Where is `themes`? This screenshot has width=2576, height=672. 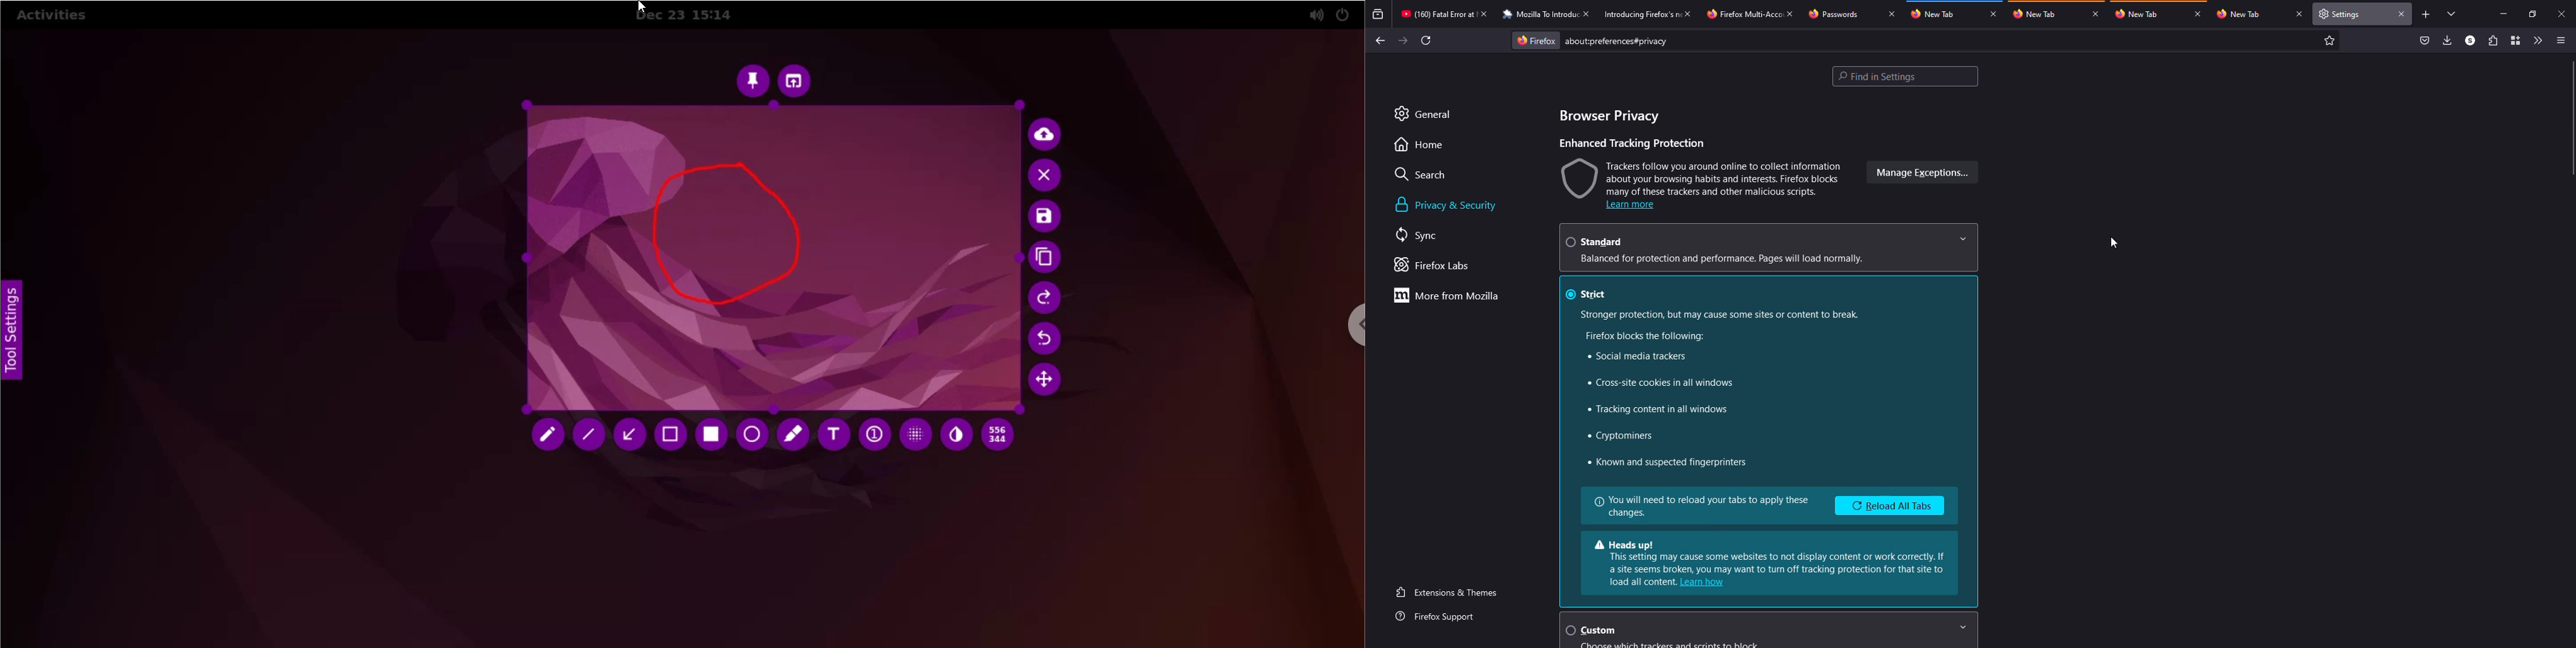 themes is located at coordinates (1450, 593).